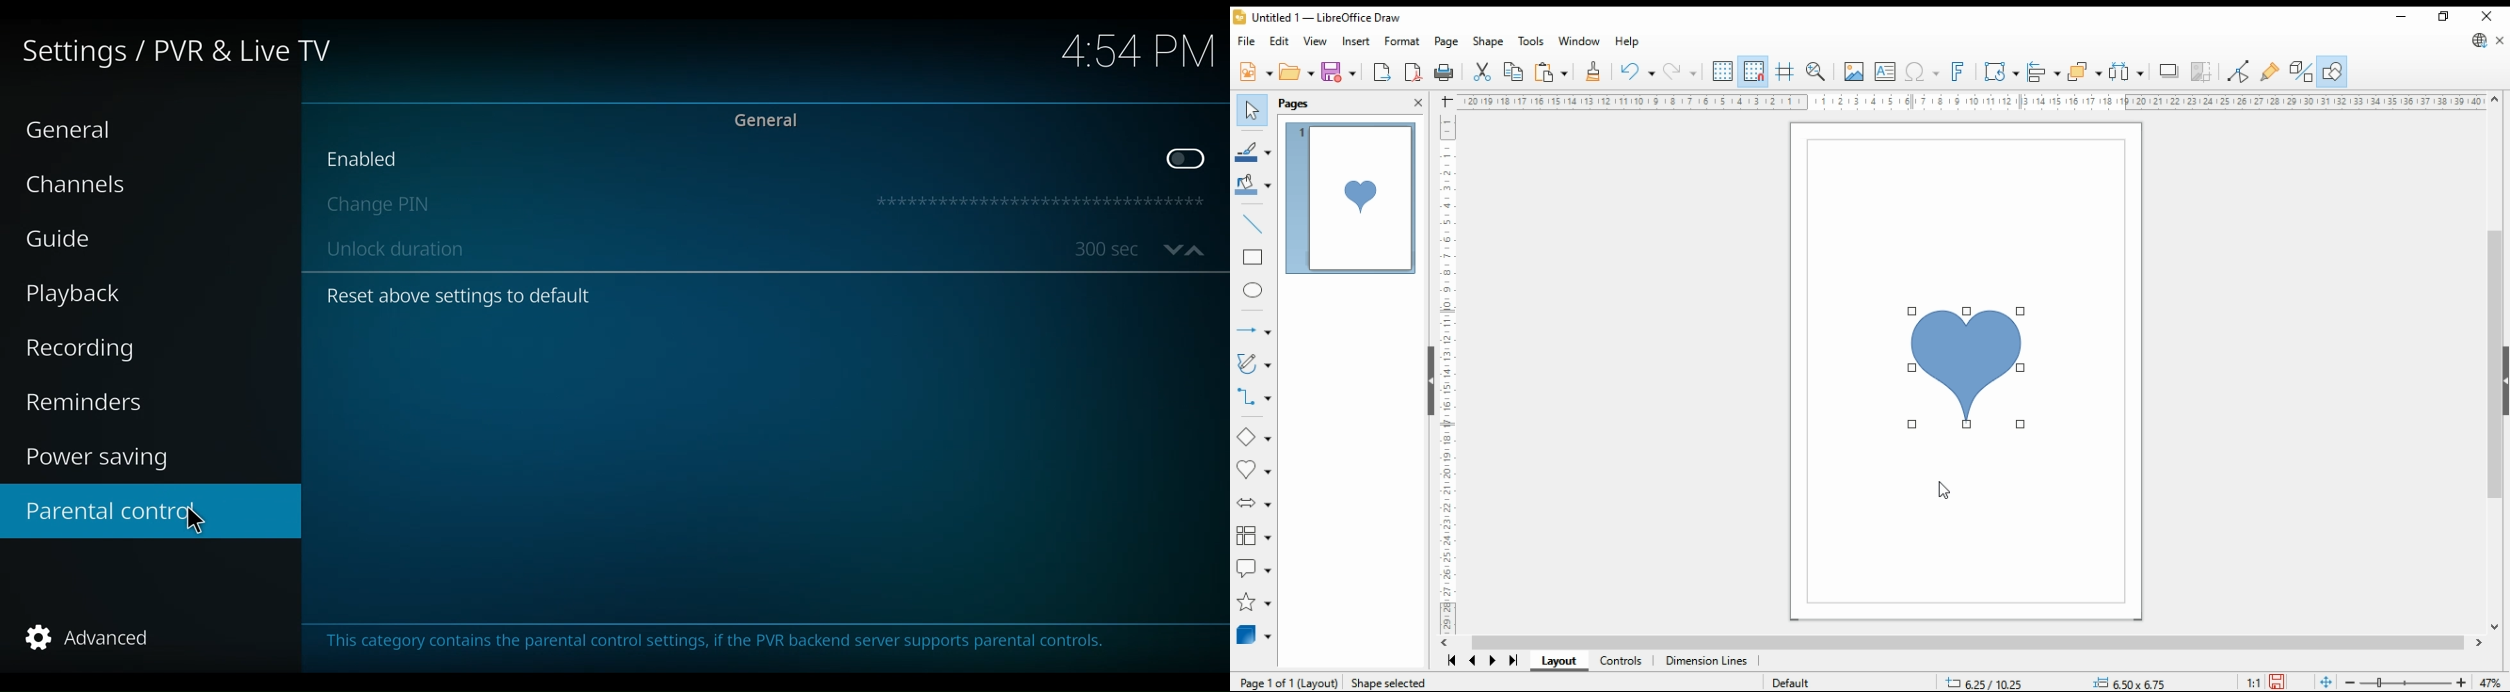  What do you see at coordinates (1290, 682) in the screenshot?
I see `Page` at bounding box center [1290, 682].